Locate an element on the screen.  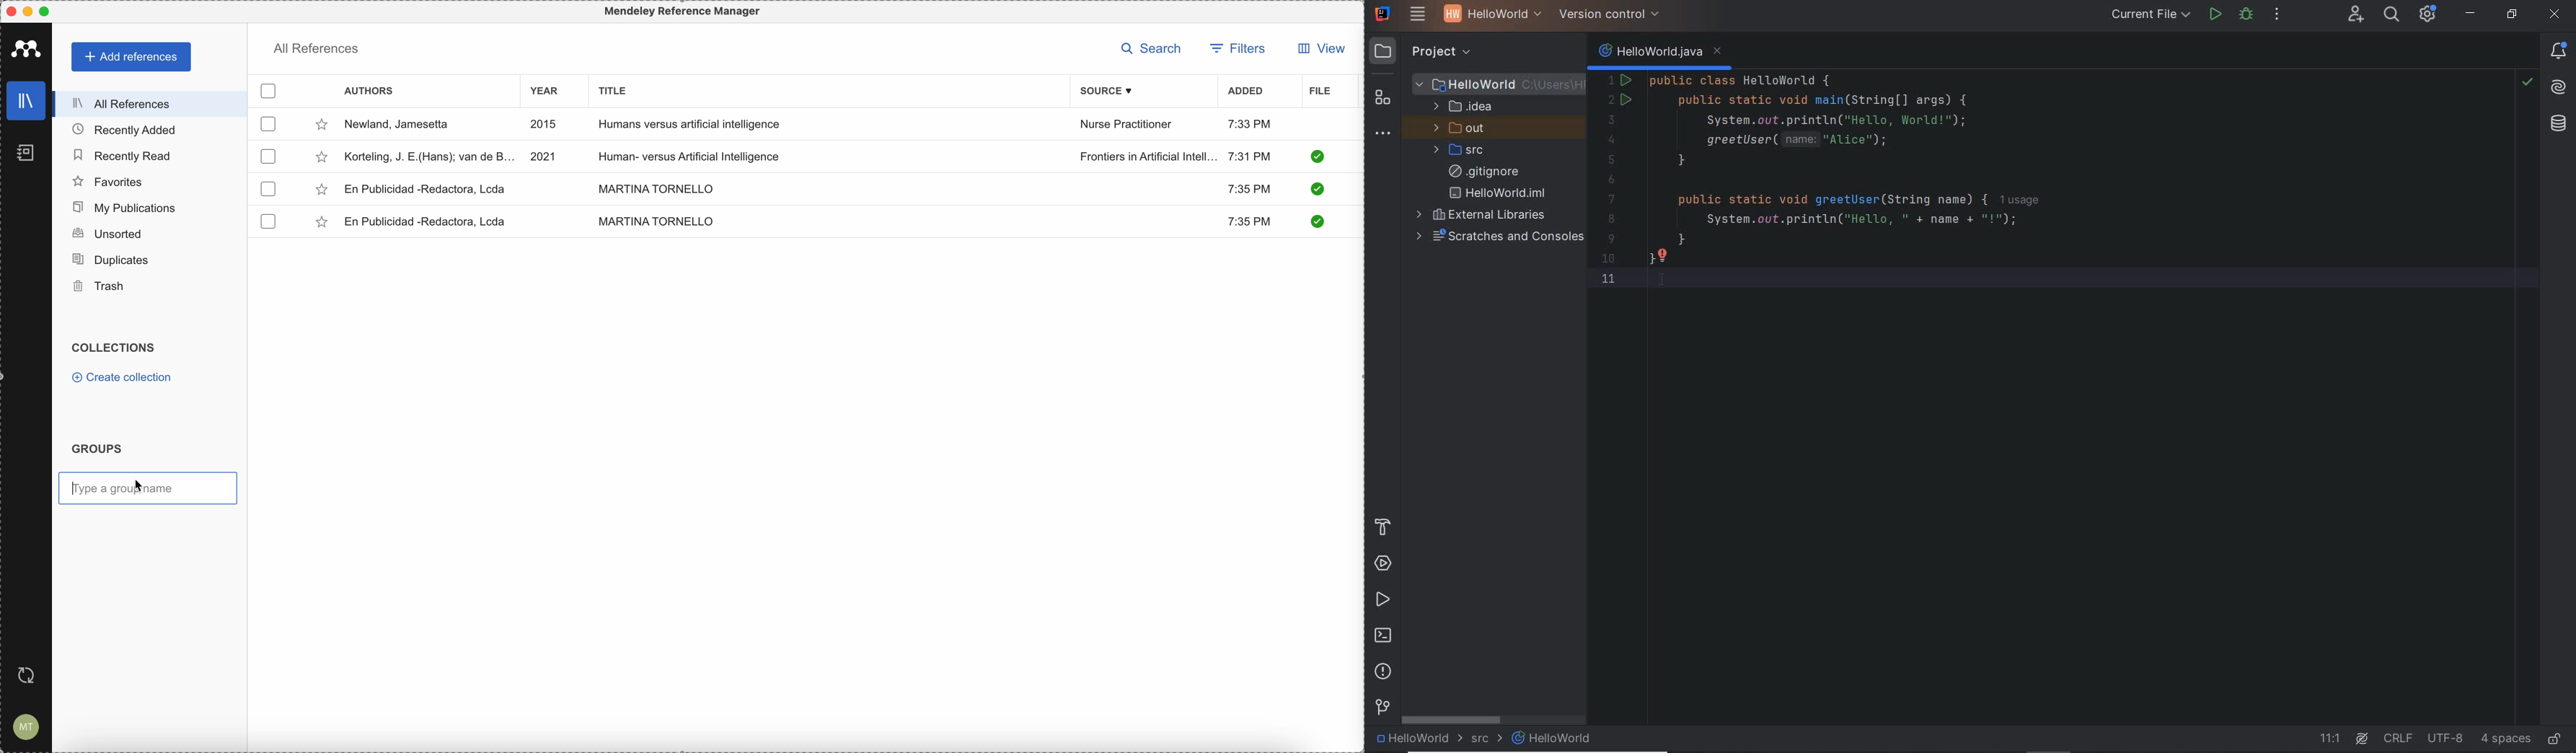
7:35 PM is located at coordinates (1251, 223).